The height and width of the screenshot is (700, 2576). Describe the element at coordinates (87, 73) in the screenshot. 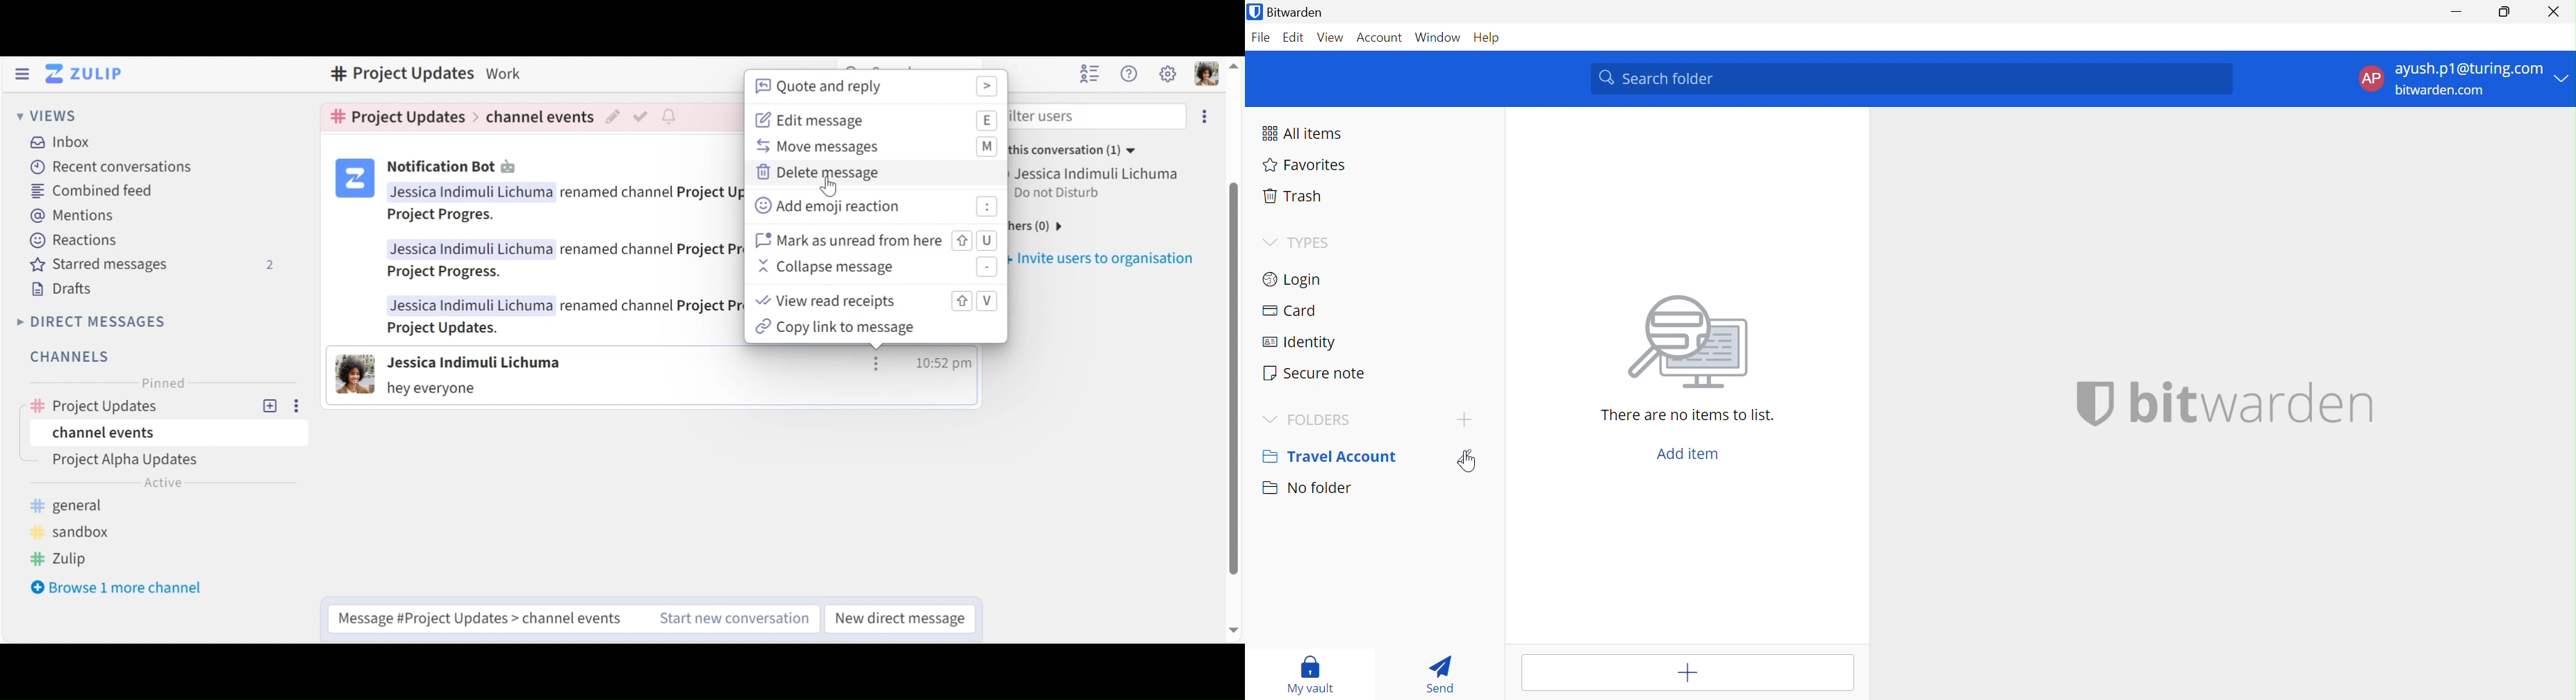

I see `Go to Home View` at that location.